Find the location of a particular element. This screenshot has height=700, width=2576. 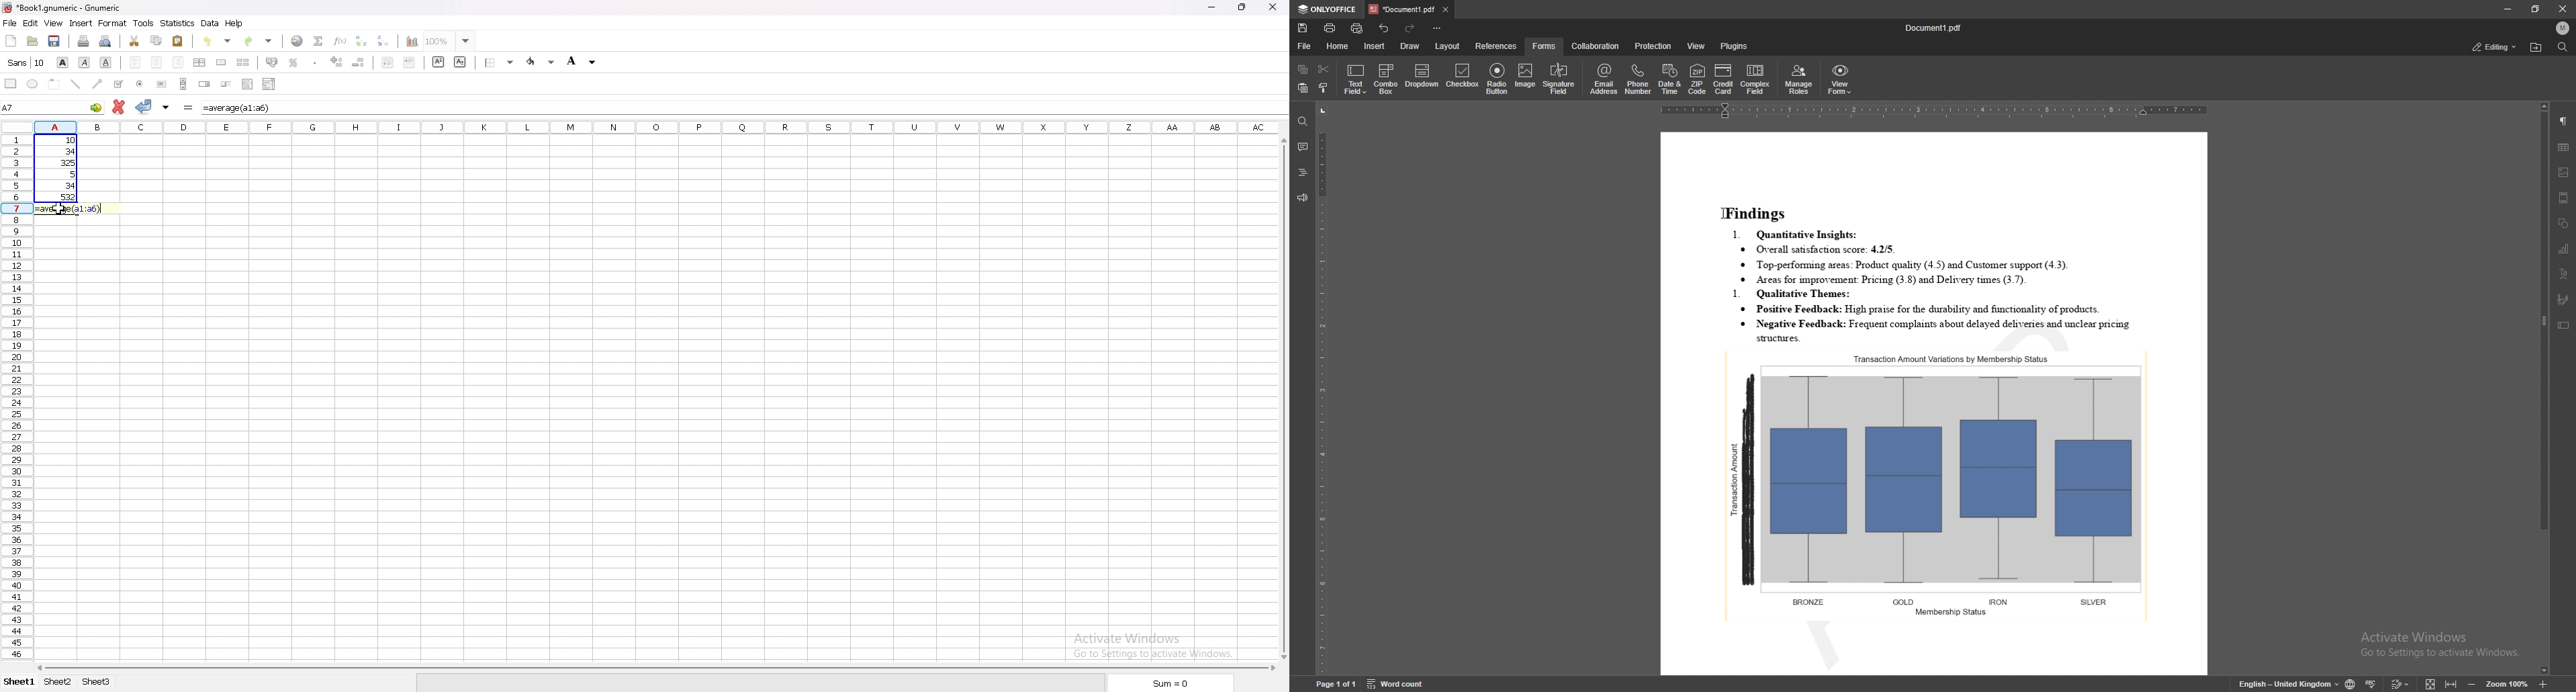

combo box is located at coordinates (269, 83).